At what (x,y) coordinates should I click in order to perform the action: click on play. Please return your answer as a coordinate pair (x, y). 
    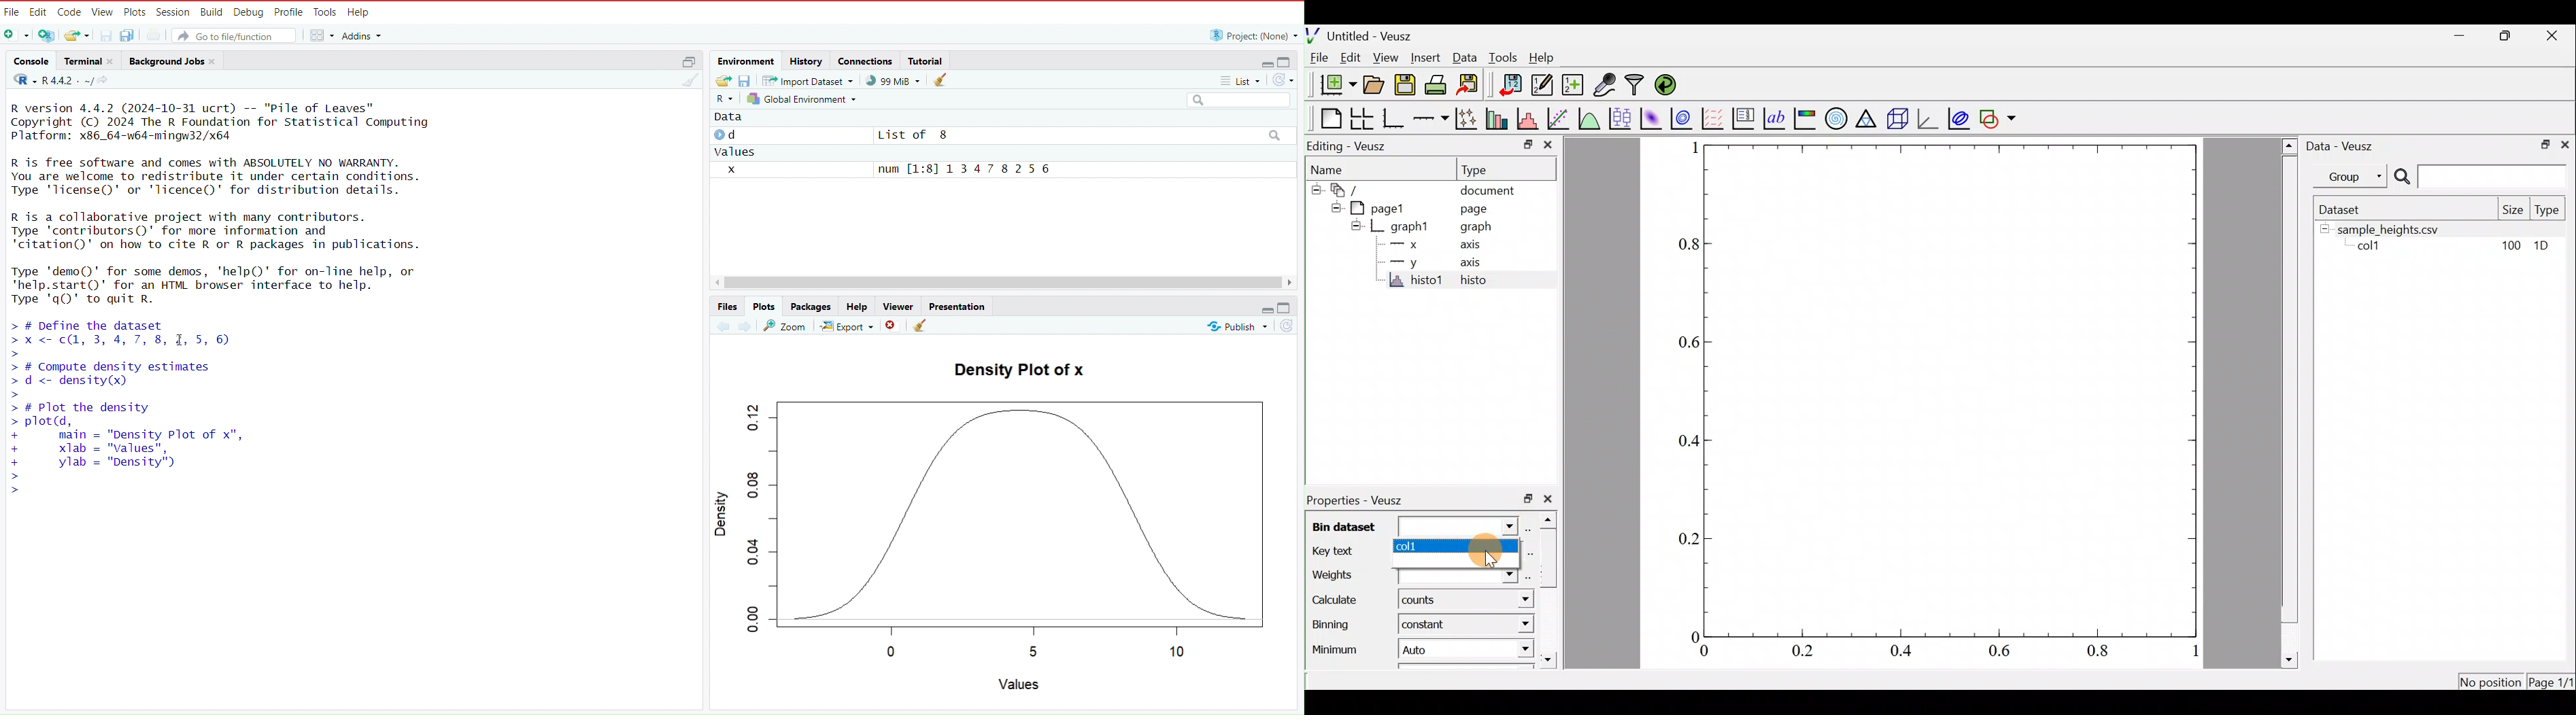
    Looking at the image, I should click on (717, 136).